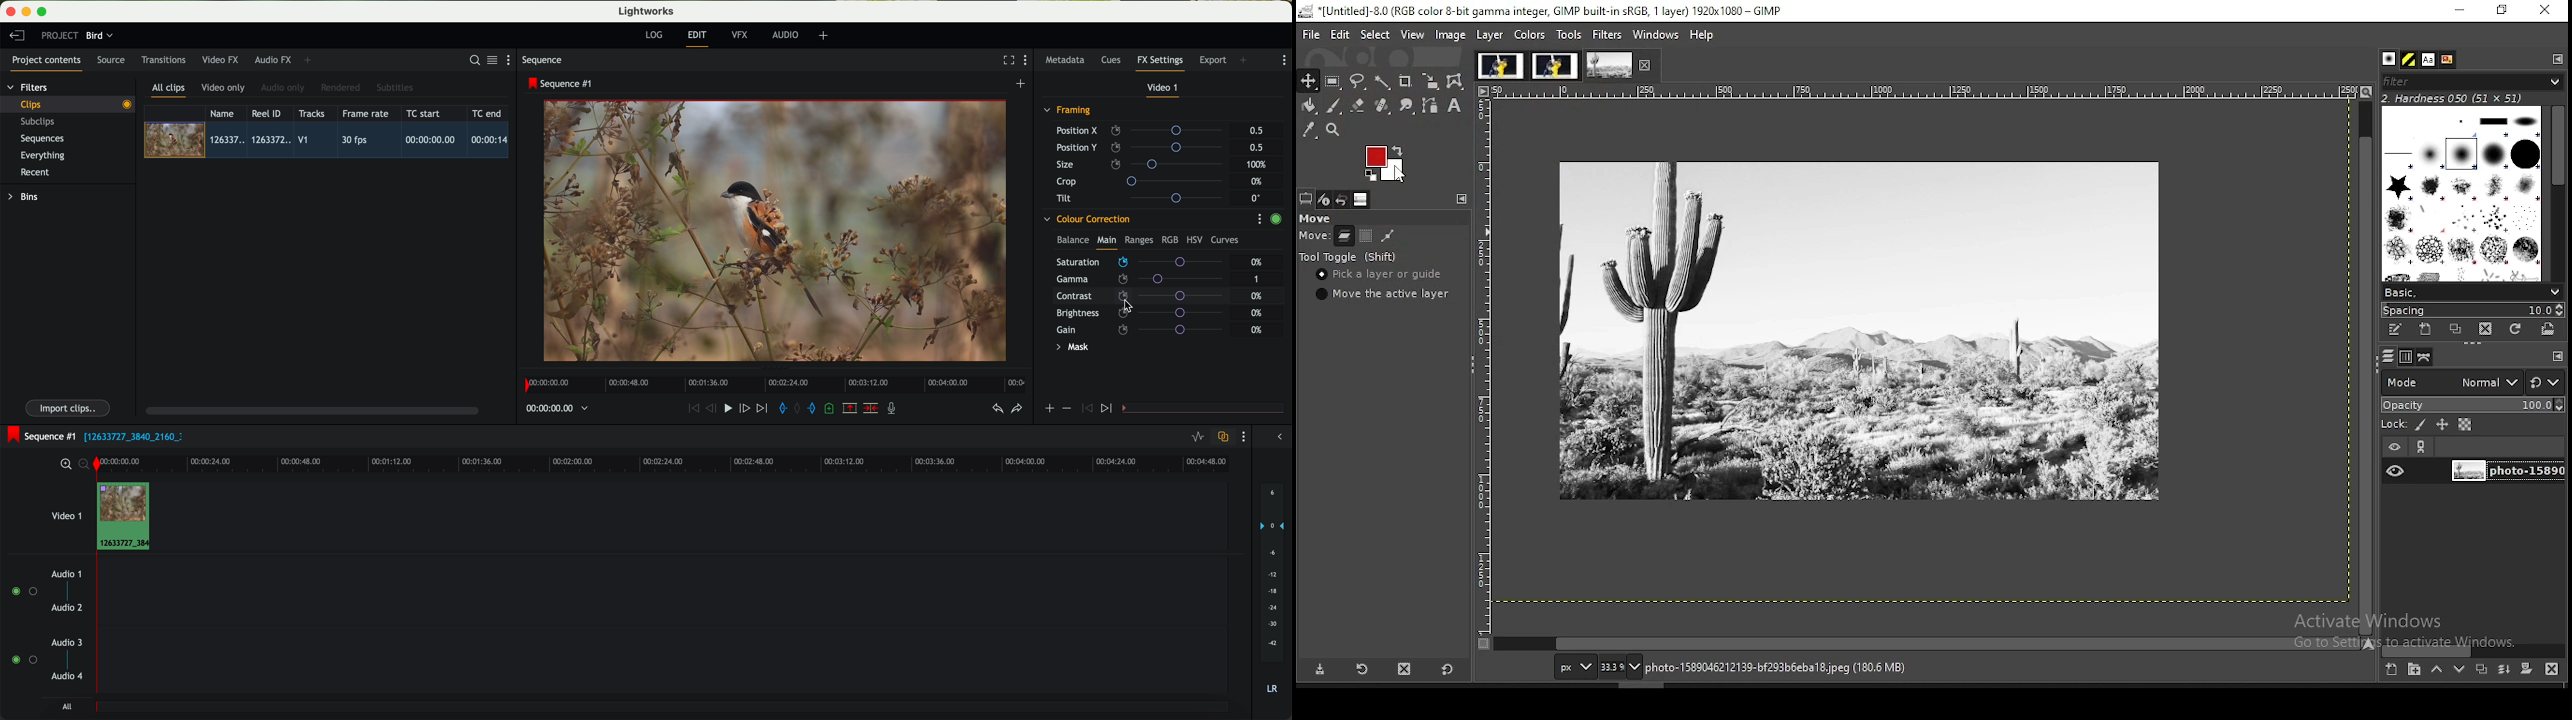 Image resolution: width=2576 pixels, height=728 pixels. What do you see at coordinates (780, 410) in the screenshot?
I see `add 'in' mark` at bounding box center [780, 410].